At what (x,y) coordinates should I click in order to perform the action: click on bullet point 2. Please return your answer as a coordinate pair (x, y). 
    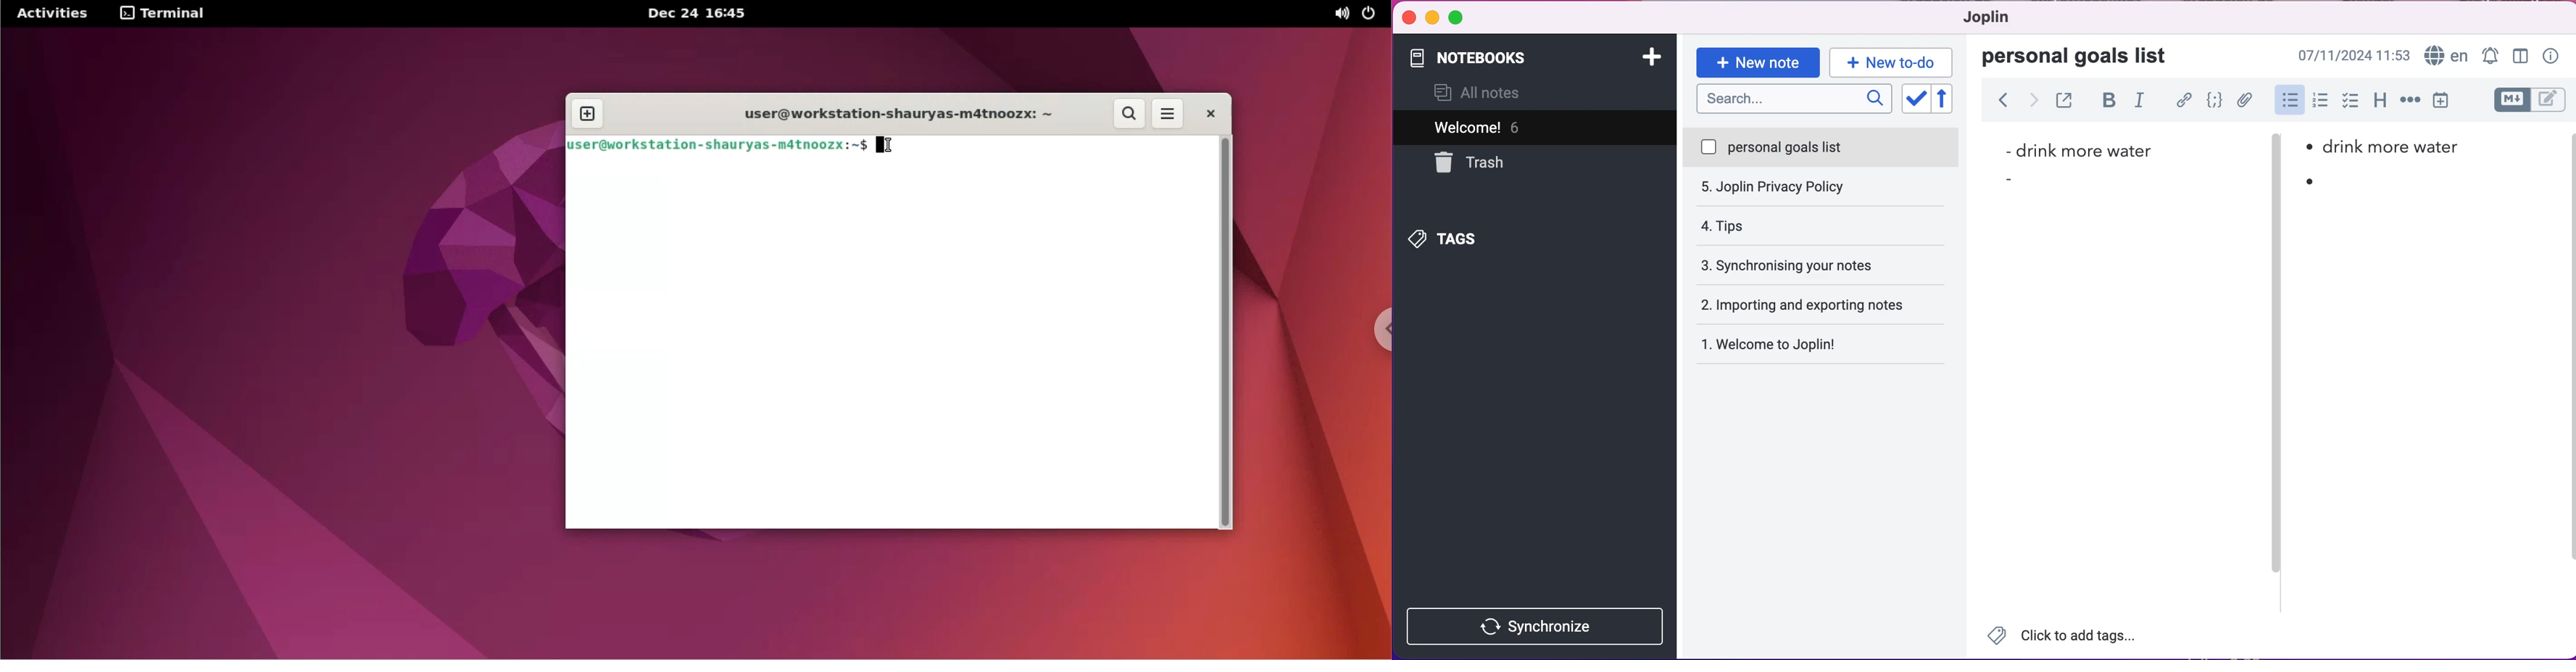
    Looking at the image, I should click on (2309, 182).